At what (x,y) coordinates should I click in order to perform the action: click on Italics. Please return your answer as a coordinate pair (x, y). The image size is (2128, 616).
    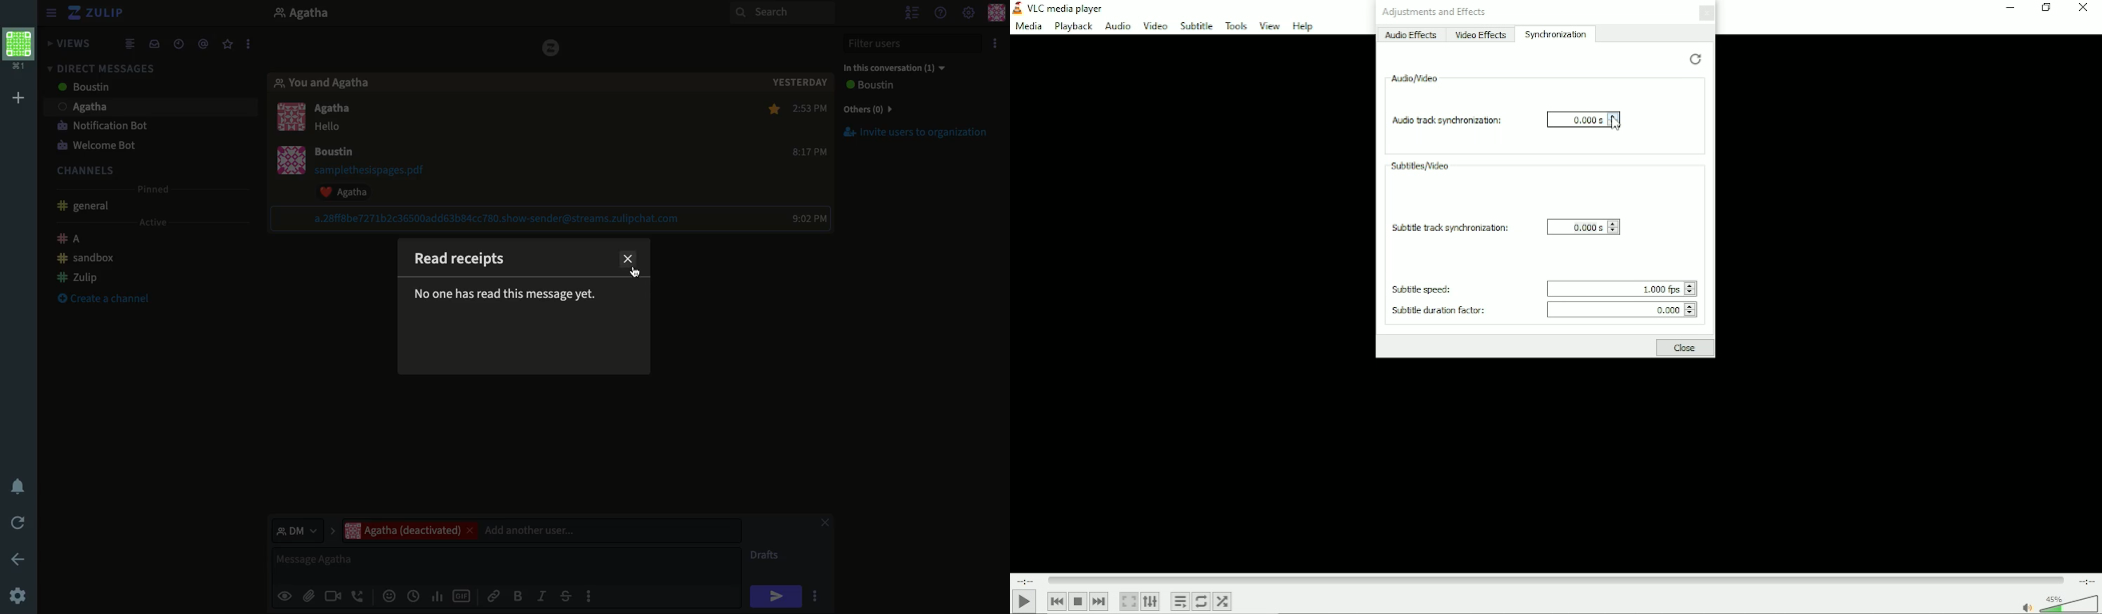
    Looking at the image, I should click on (542, 595).